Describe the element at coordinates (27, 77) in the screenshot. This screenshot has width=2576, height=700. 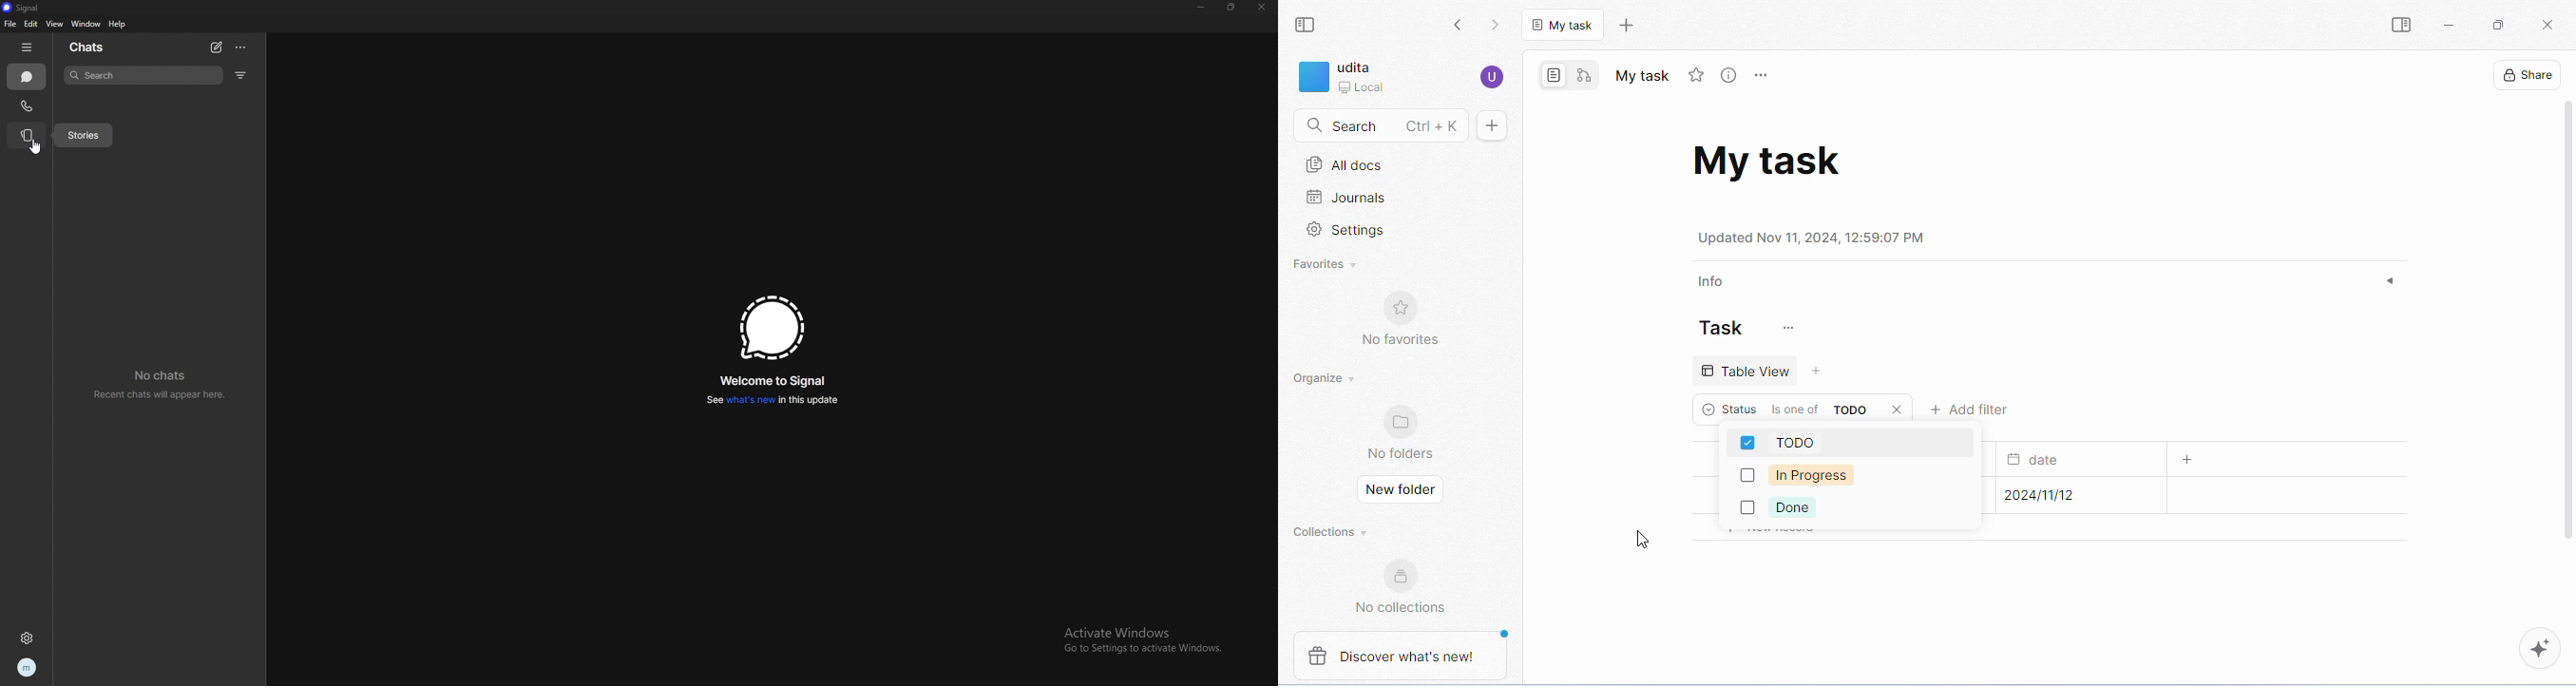
I see `chats` at that location.